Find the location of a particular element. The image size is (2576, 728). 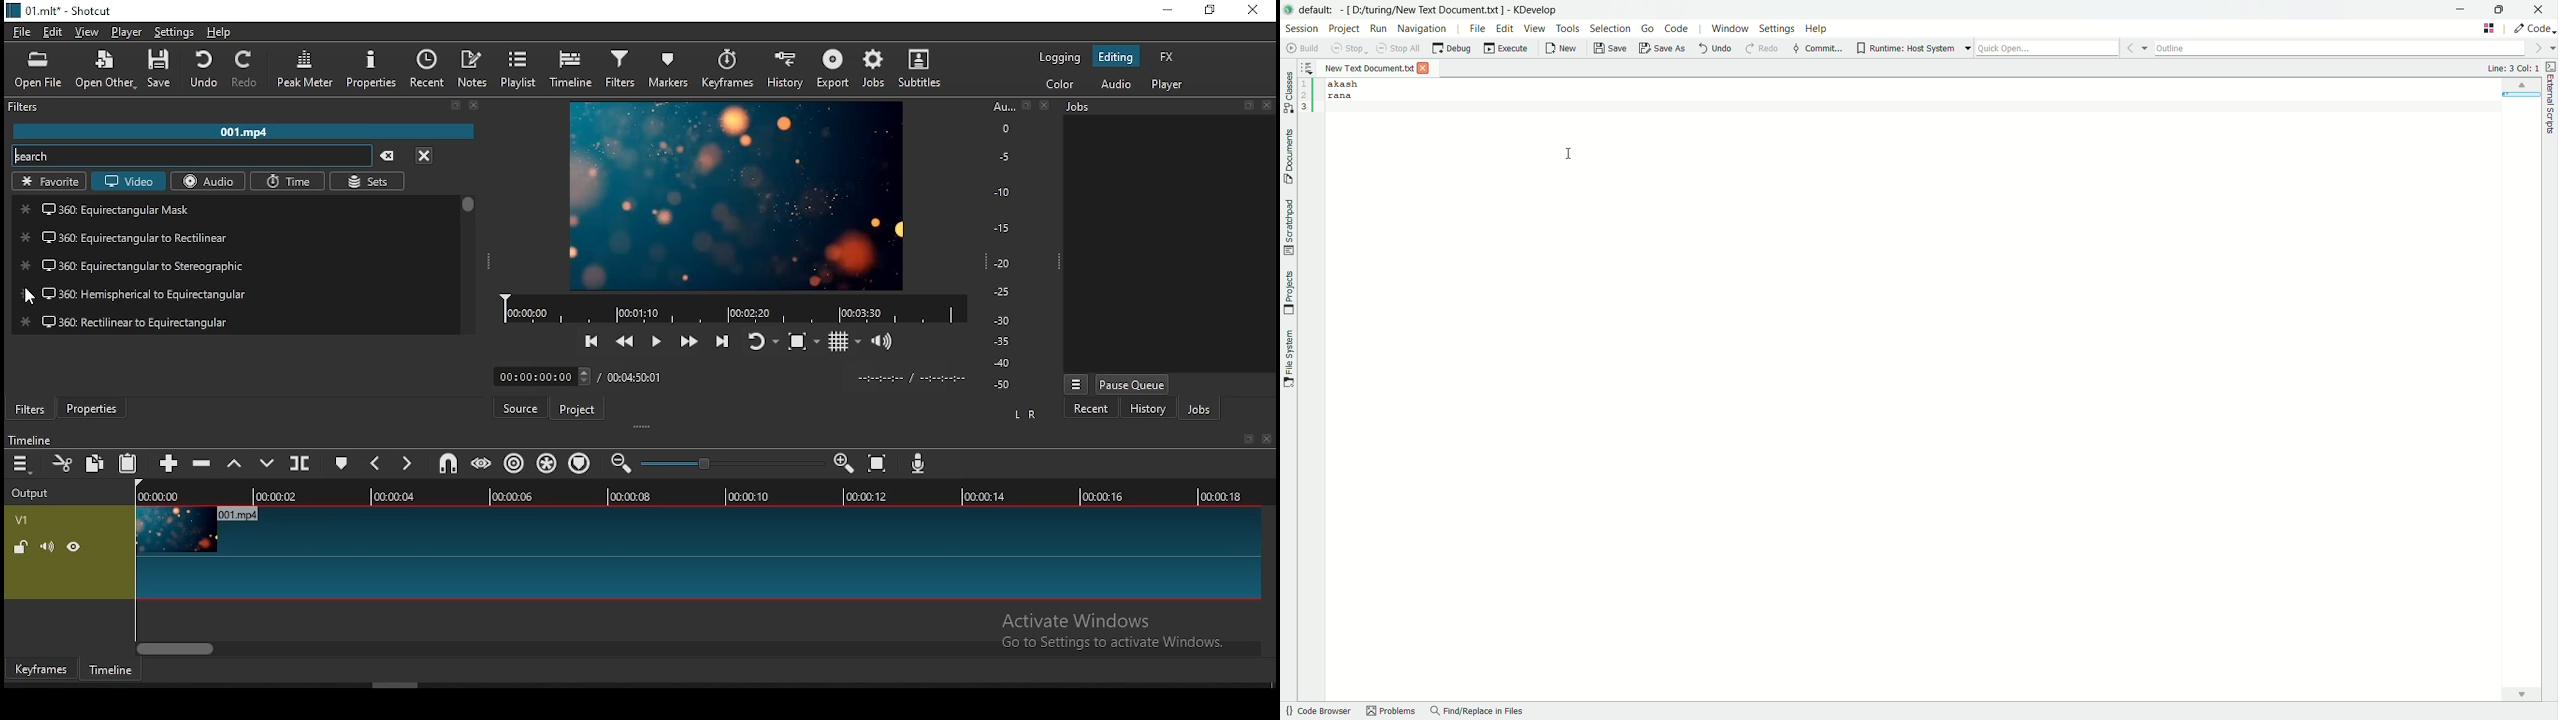

history is located at coordinates (787, 69).